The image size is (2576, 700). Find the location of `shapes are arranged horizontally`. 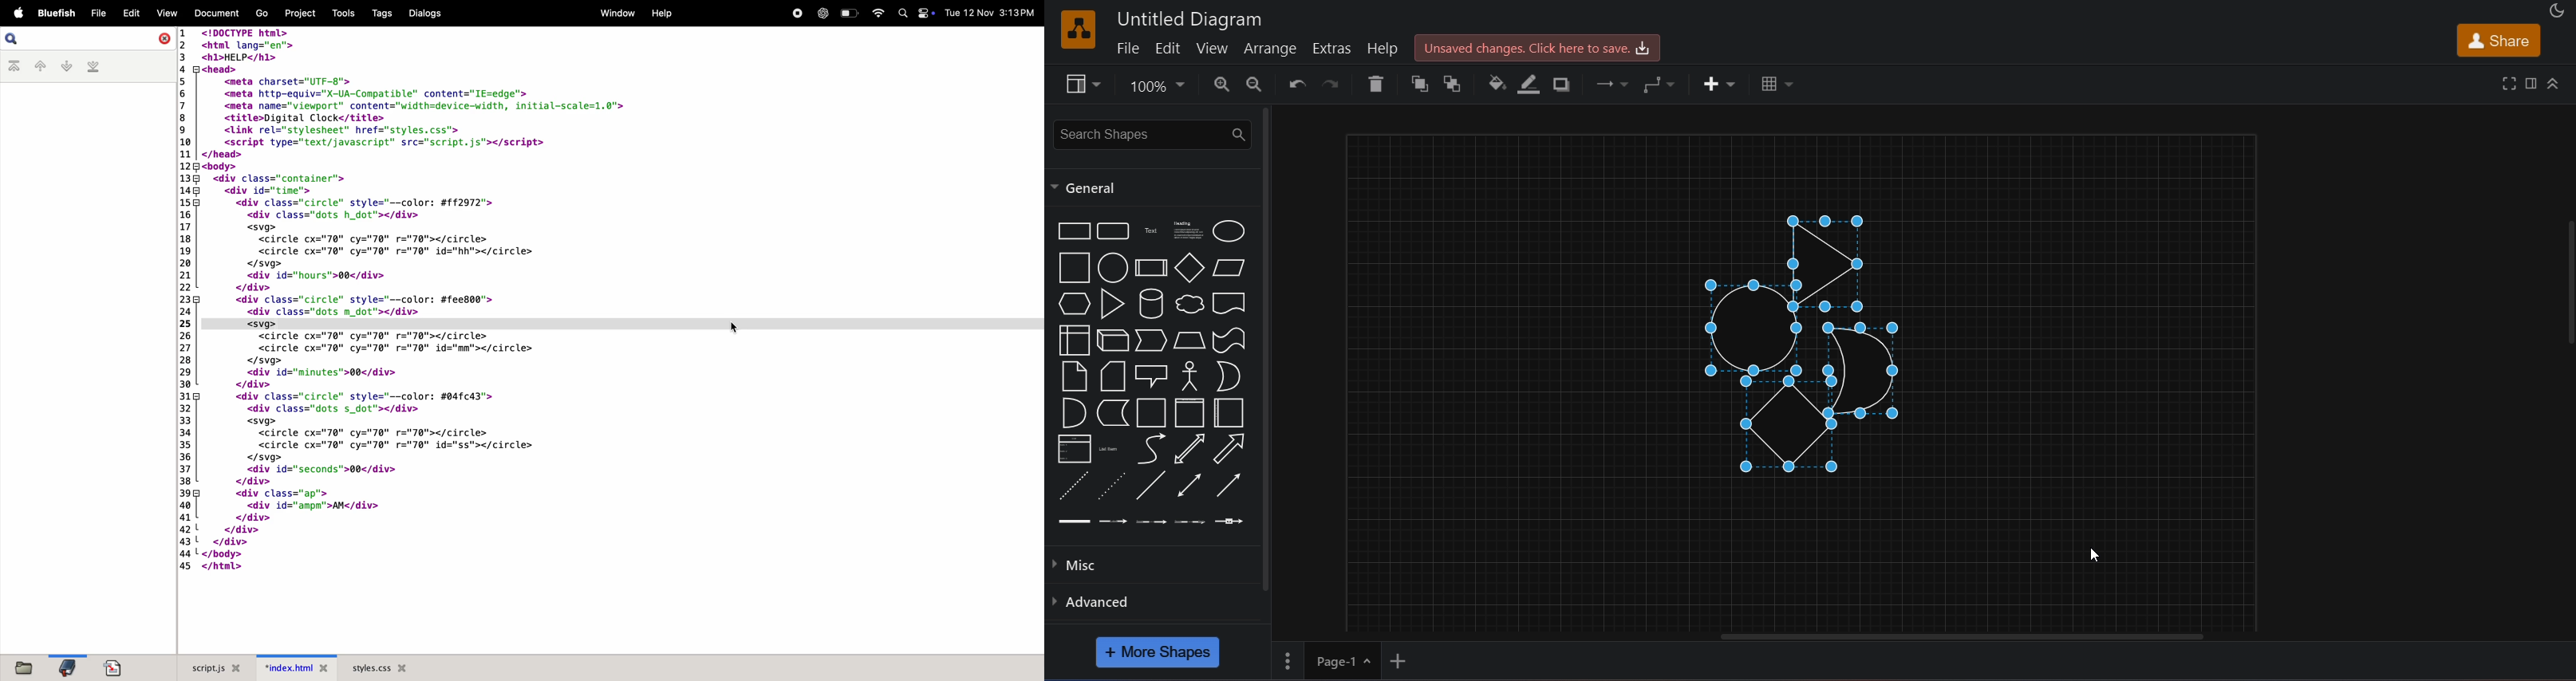

shapes are arranged horizontally is located at coordinates (1811, 342).